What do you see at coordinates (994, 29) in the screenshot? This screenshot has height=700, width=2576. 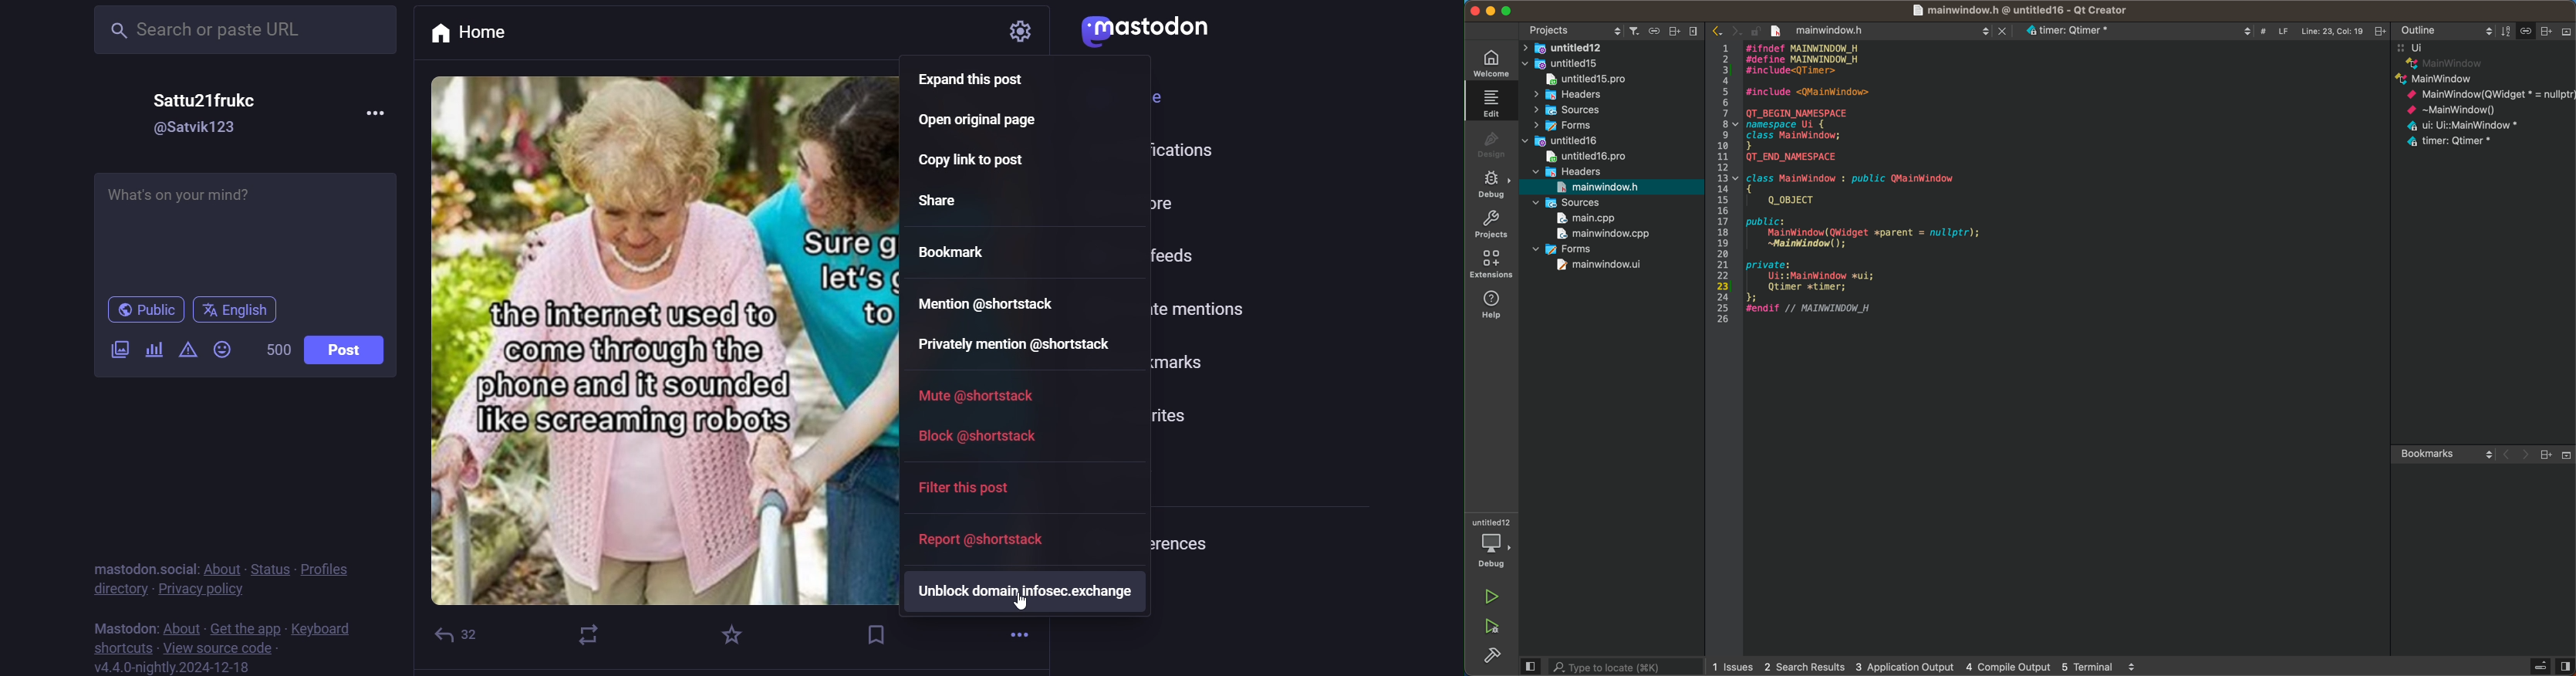 I see `setting` at bounding box center [994, 29].